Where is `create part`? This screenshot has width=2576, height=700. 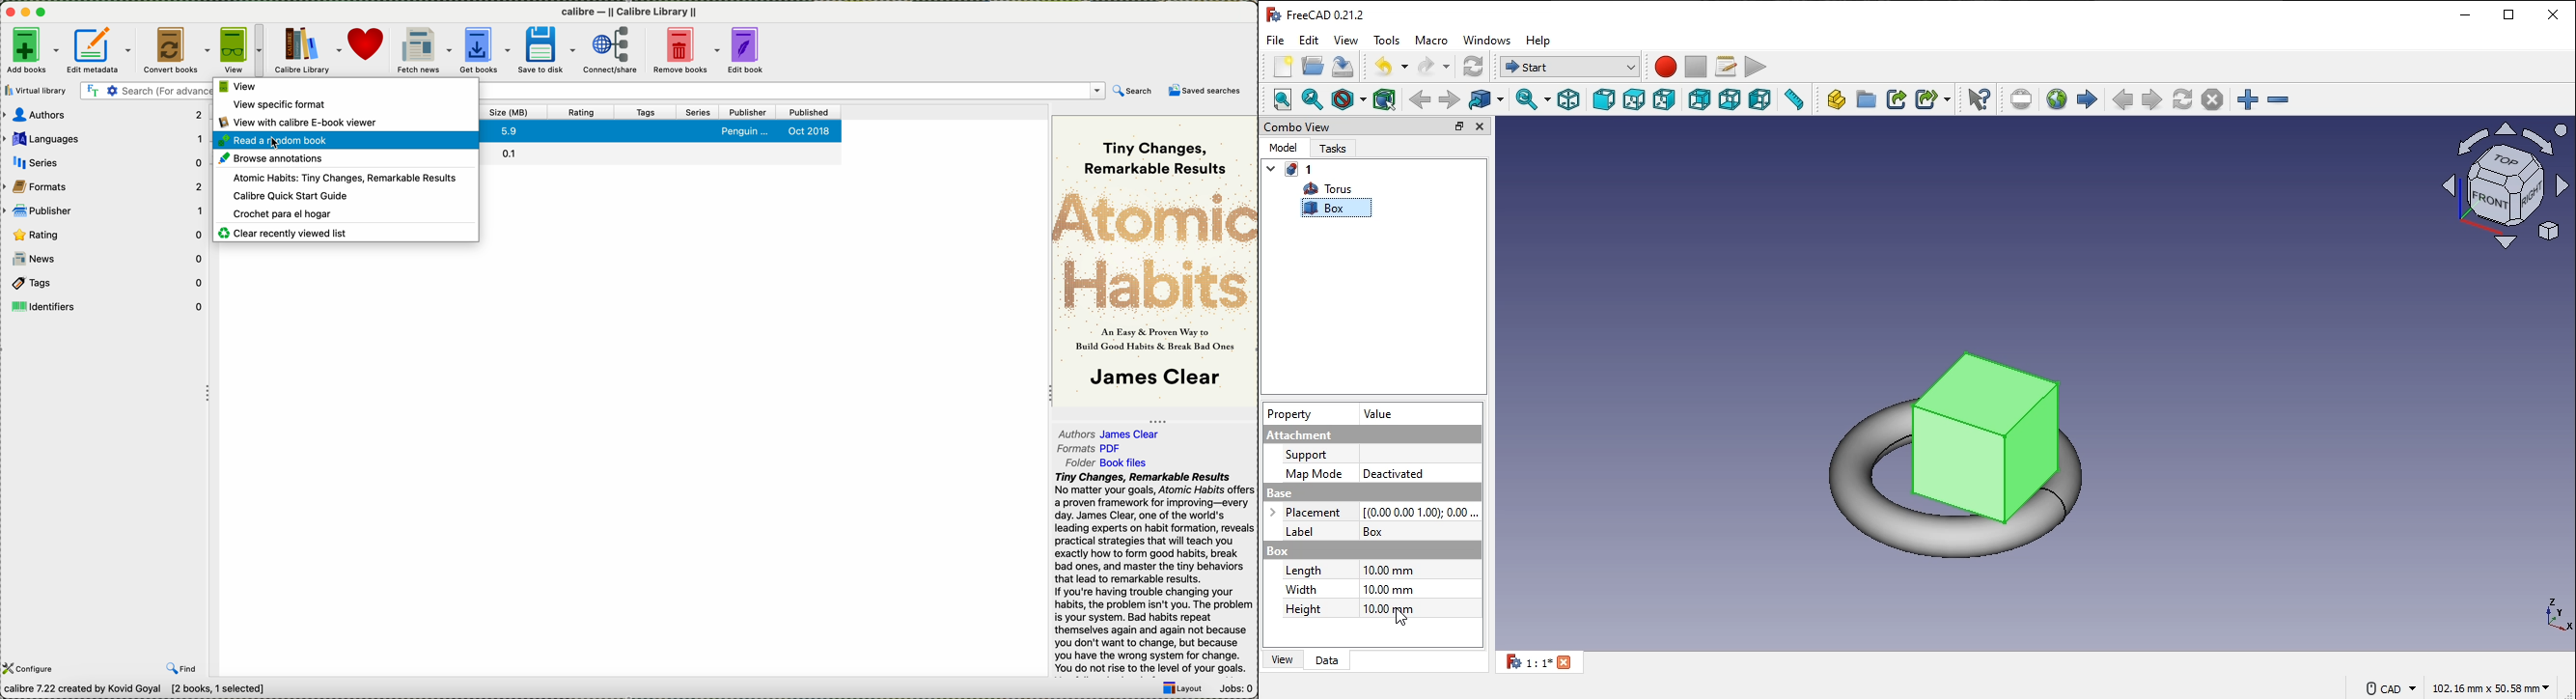
create part is located at coordinates (1835, 100).